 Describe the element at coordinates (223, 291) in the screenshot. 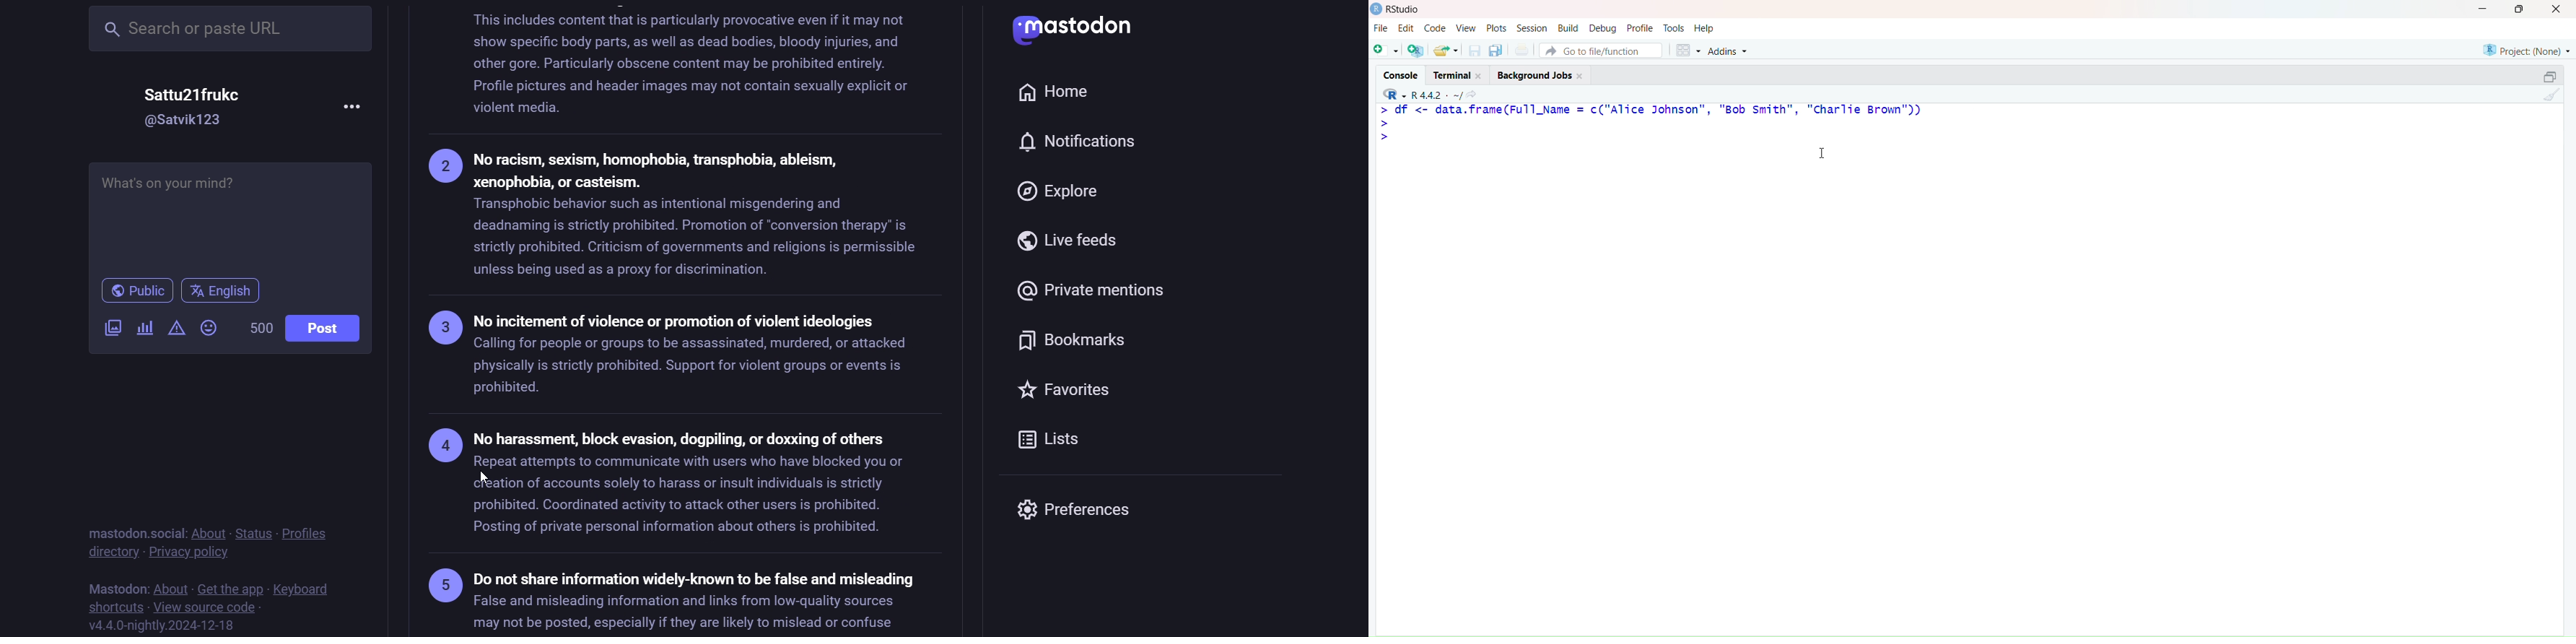

I see `english` at that location.